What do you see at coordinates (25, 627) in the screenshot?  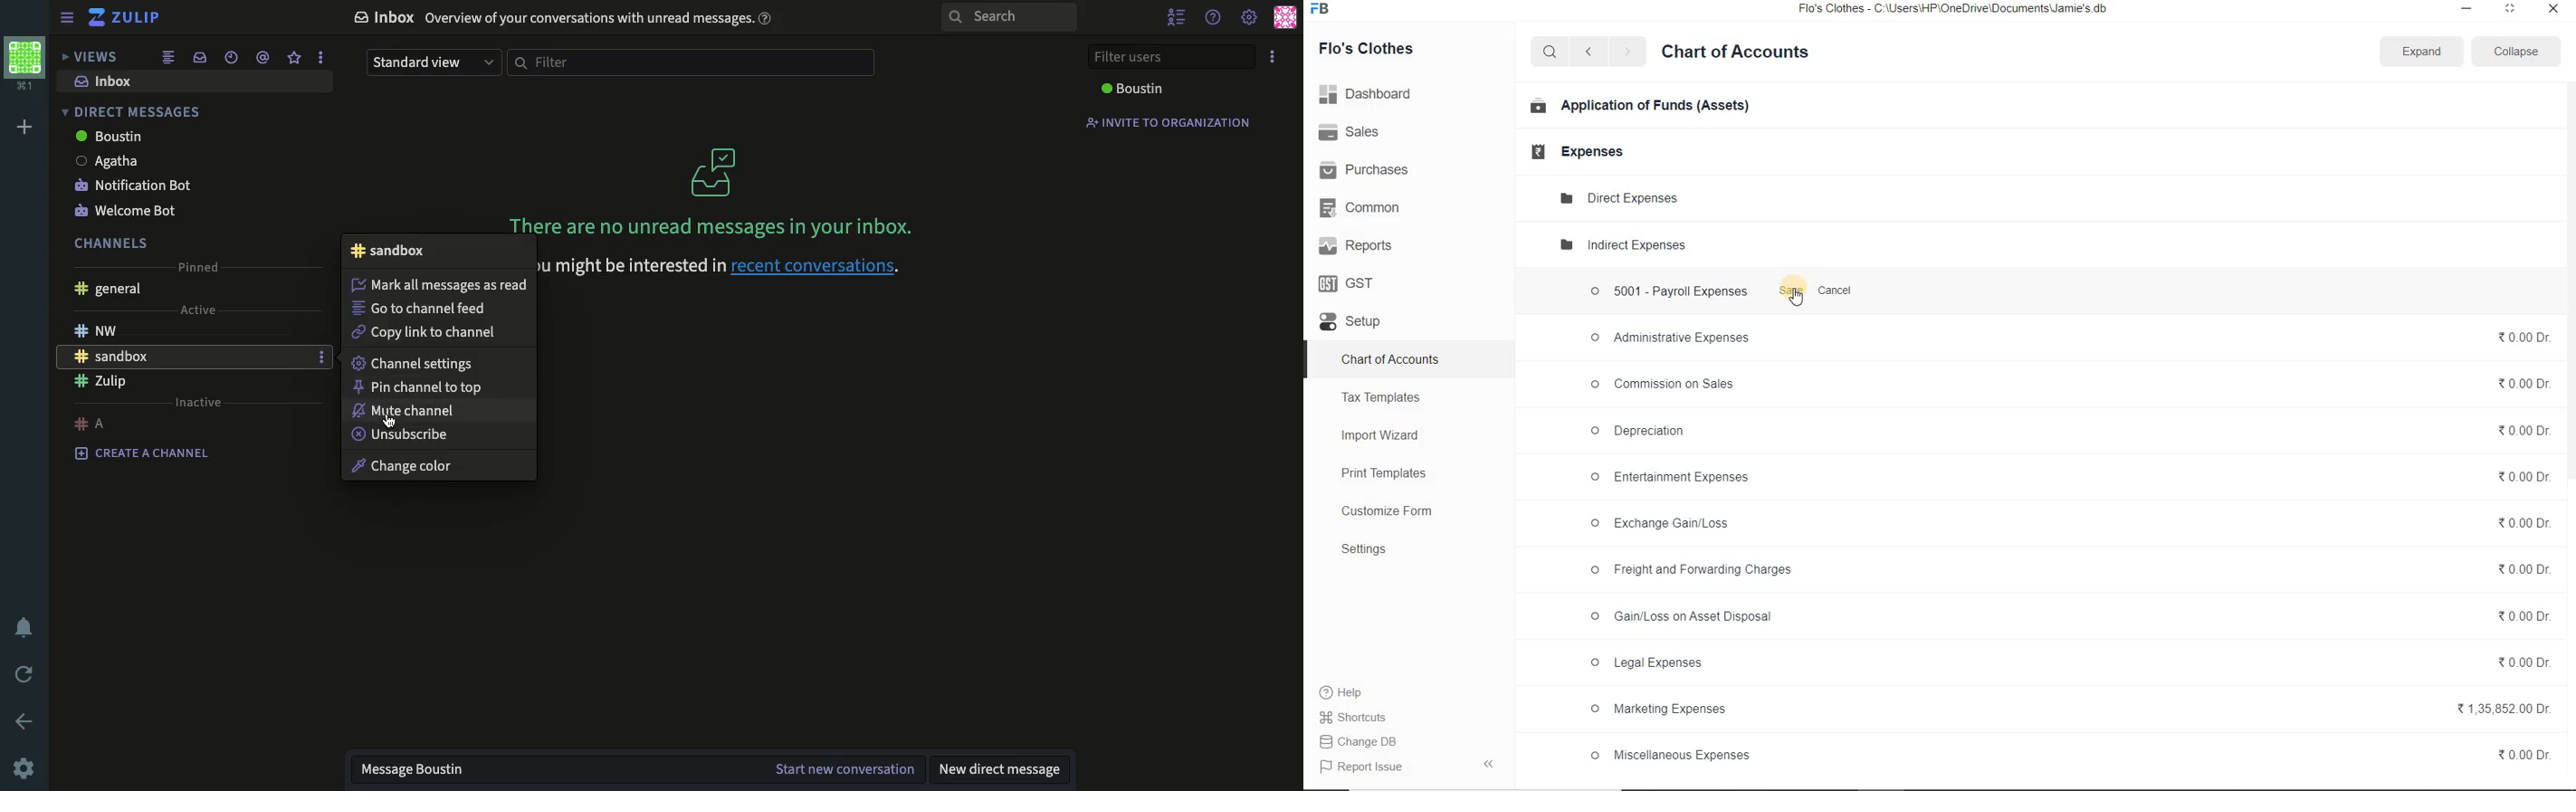 I see `notification` at bounding box center [25, 627].